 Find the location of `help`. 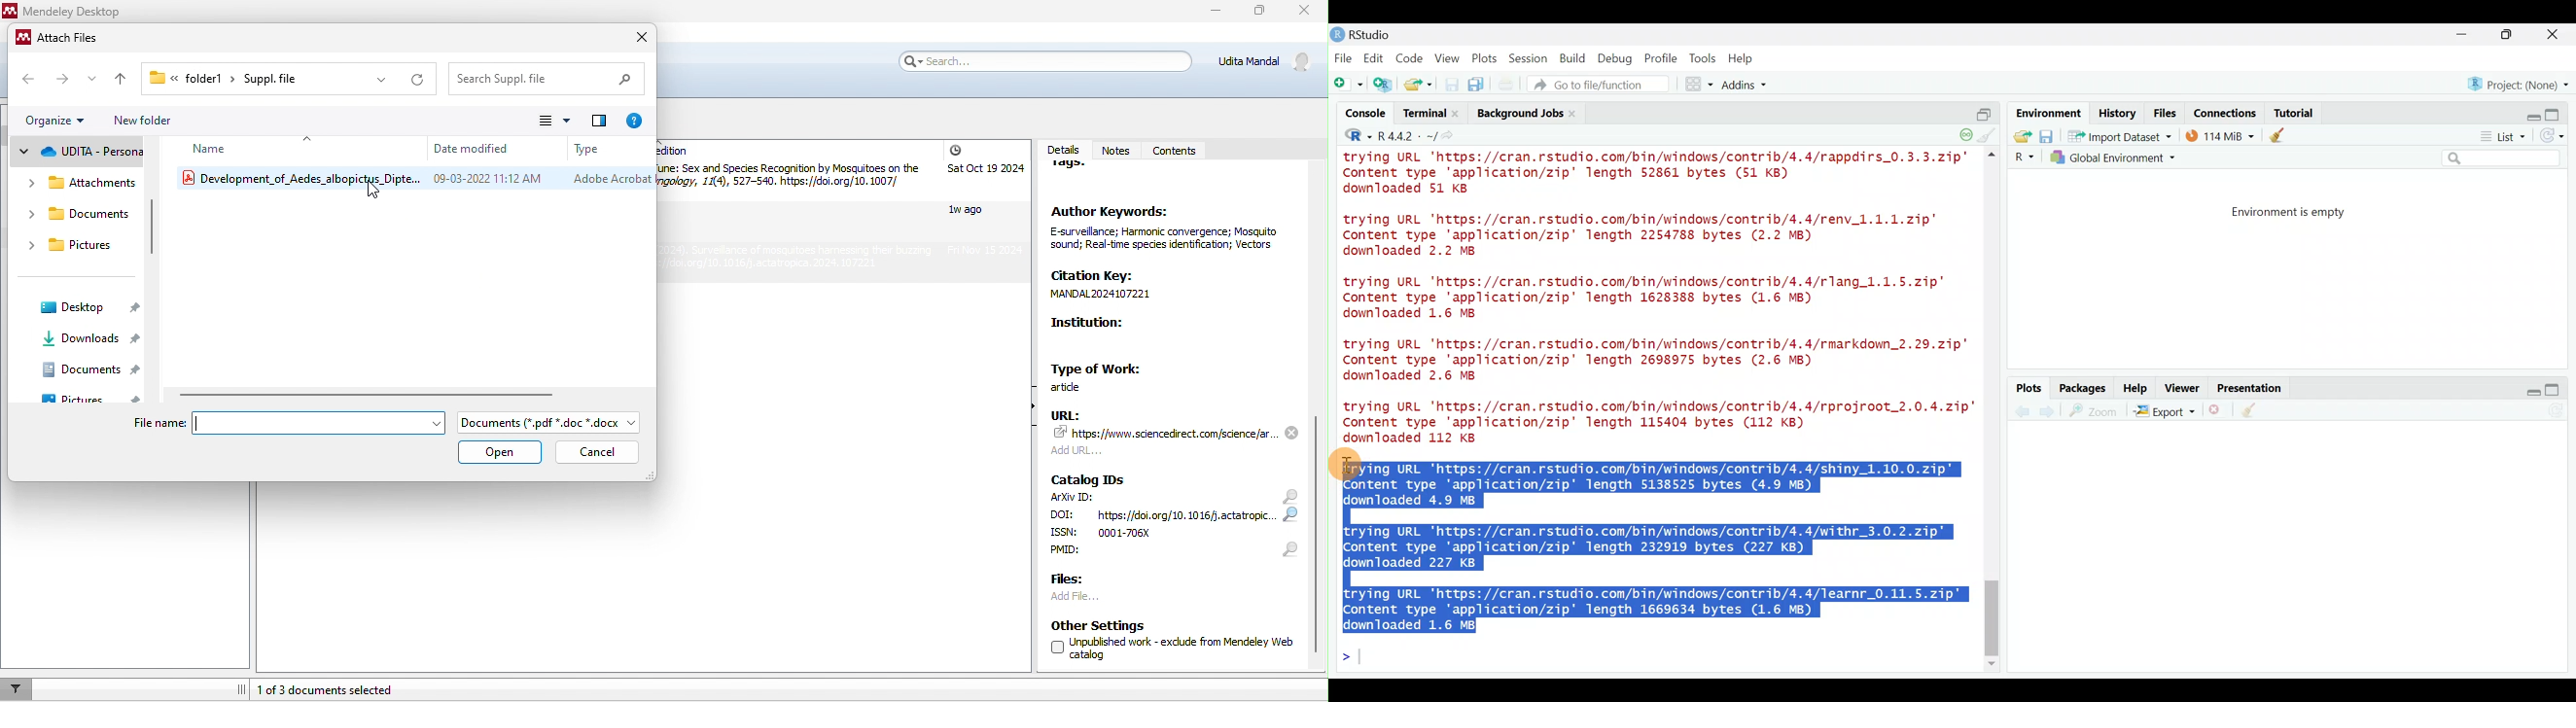

help is located at coordinates (631, 120).